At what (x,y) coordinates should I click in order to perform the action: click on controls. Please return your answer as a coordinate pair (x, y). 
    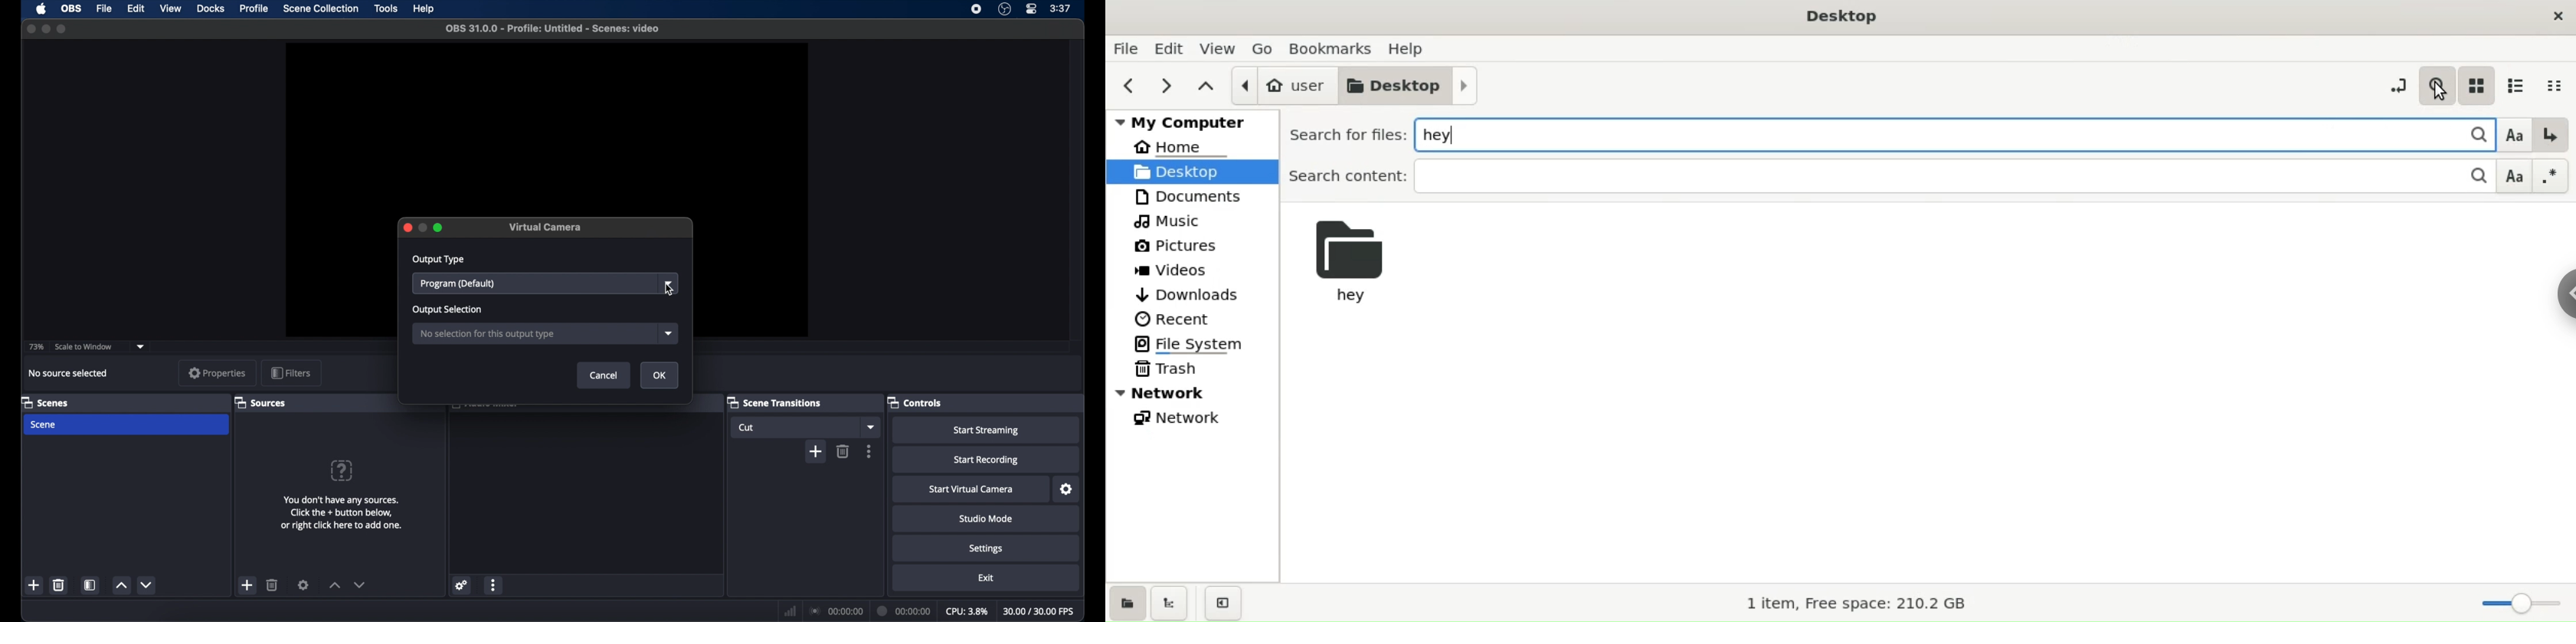
    Looking at the image, I should click on (915, 402).